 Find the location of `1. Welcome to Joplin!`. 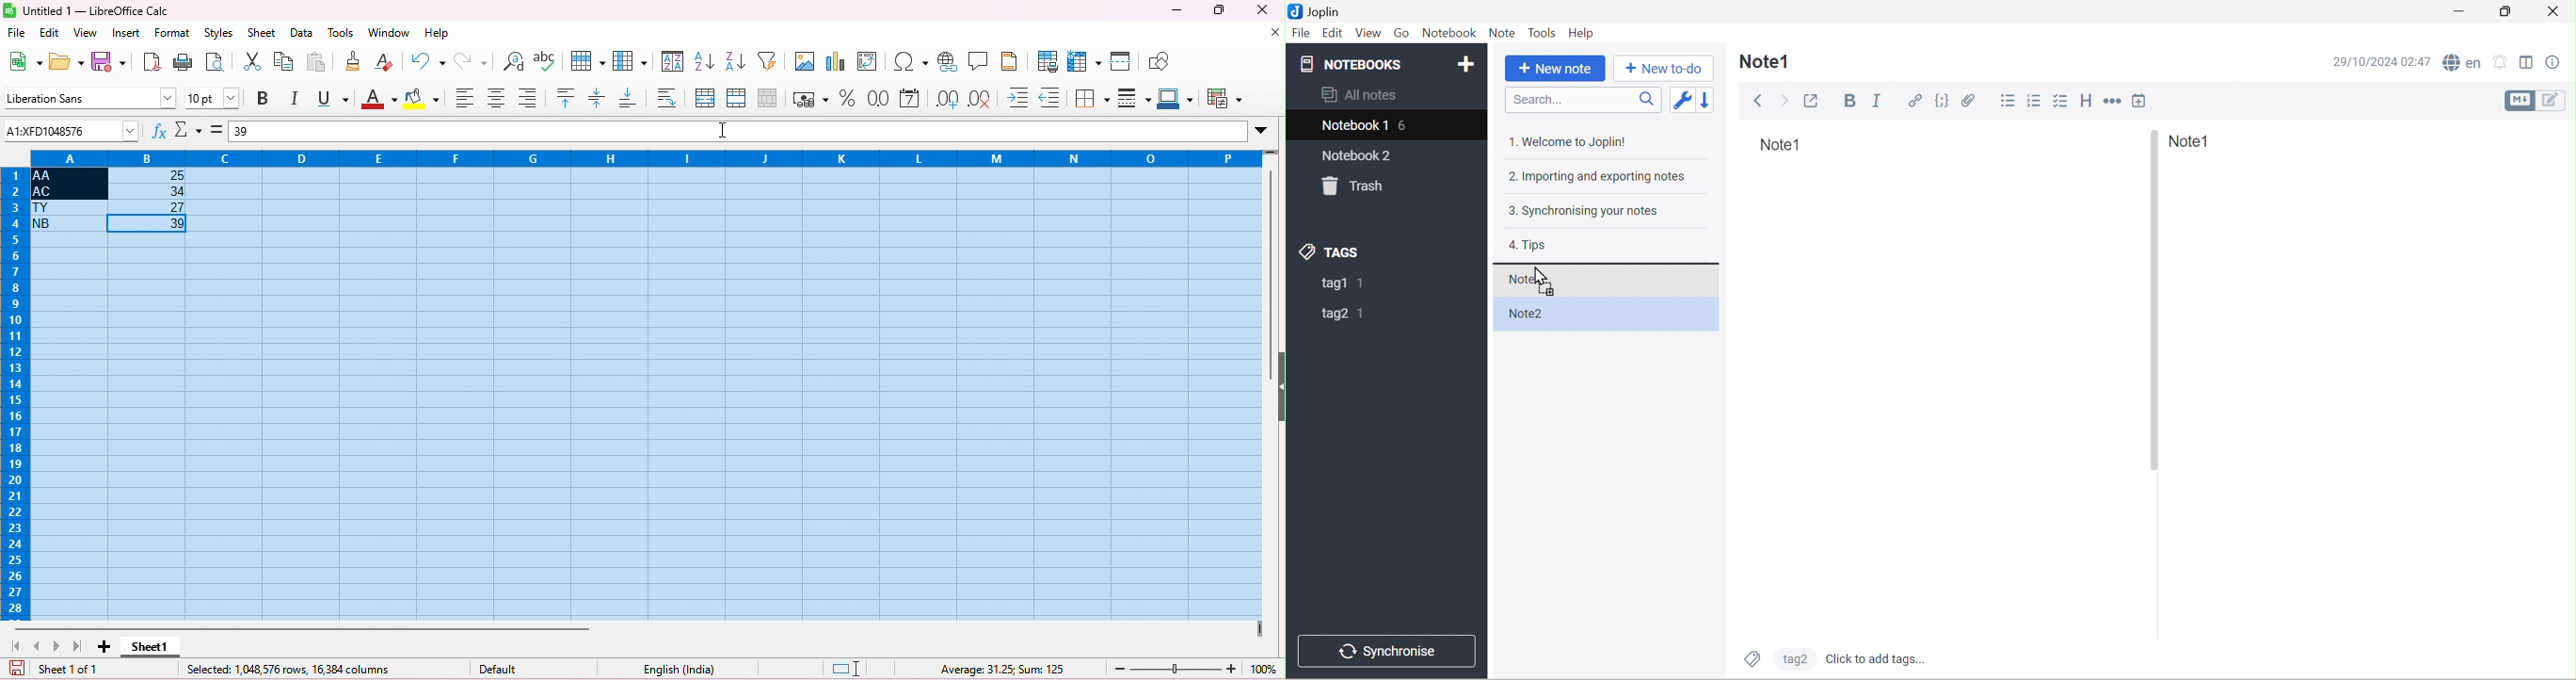

1. Welcome to Joplin! is located at coordinates (1566, 140).